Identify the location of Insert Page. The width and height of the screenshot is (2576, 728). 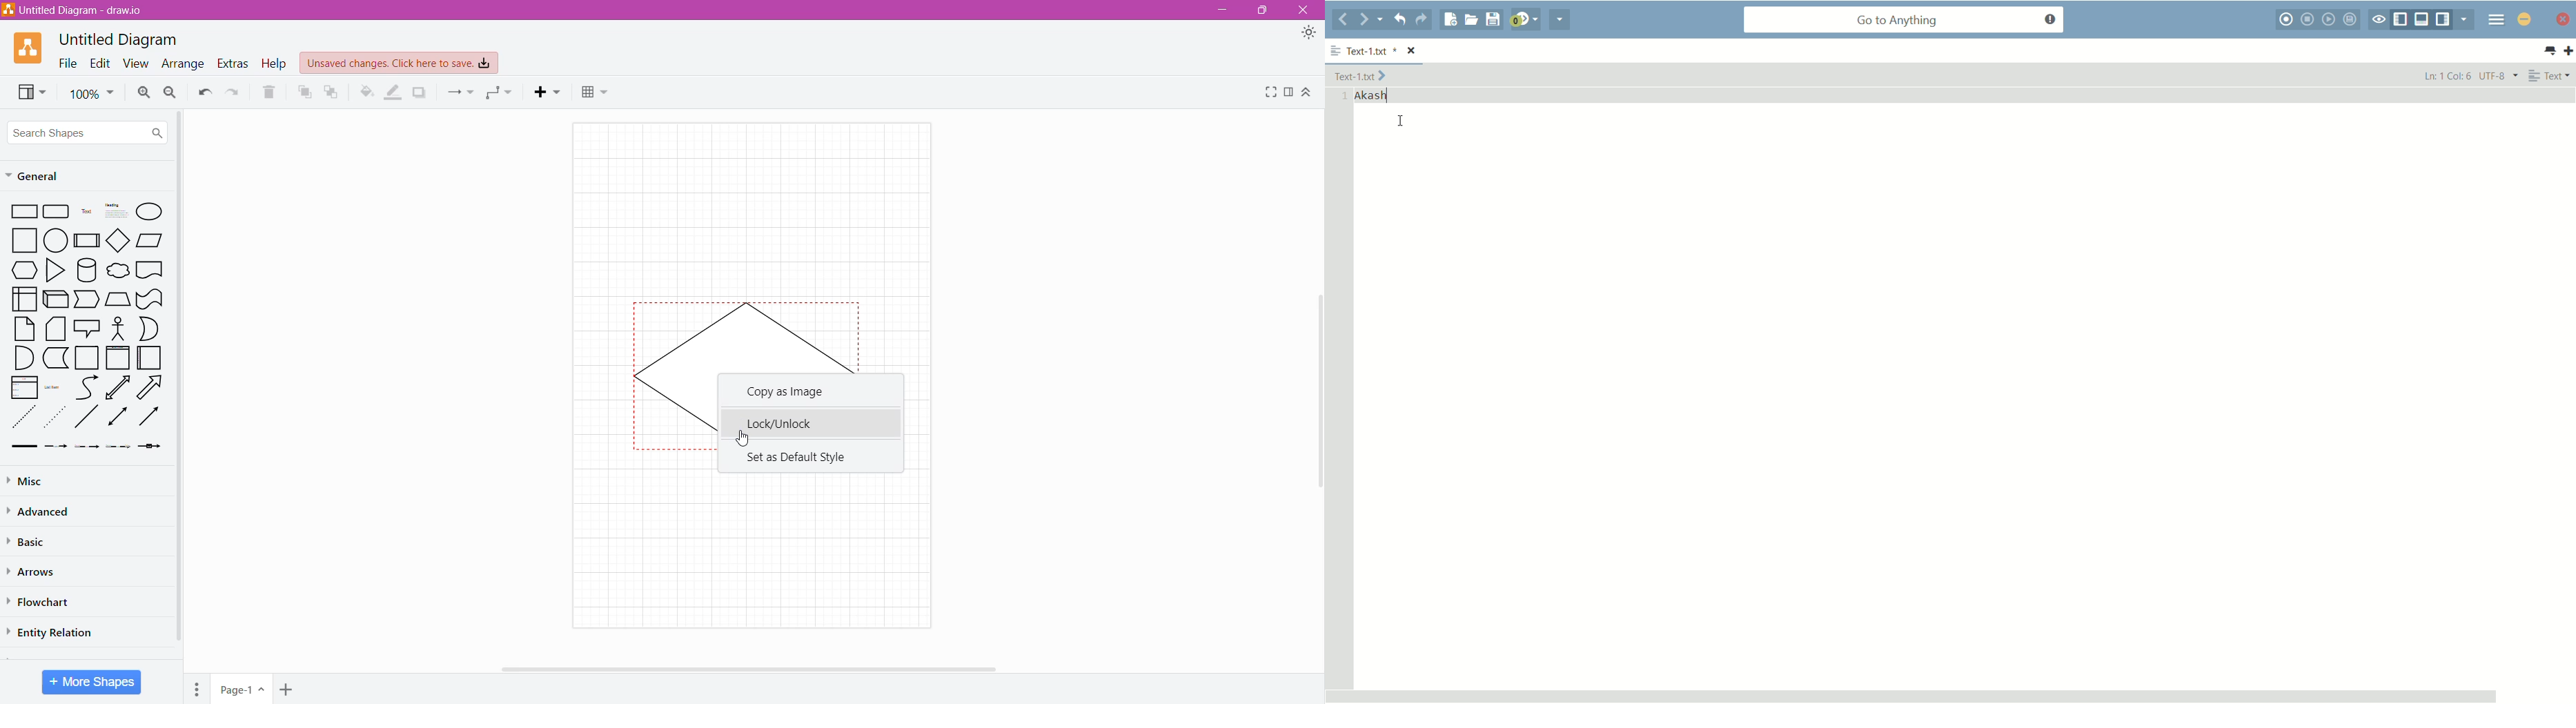
(288, 688).